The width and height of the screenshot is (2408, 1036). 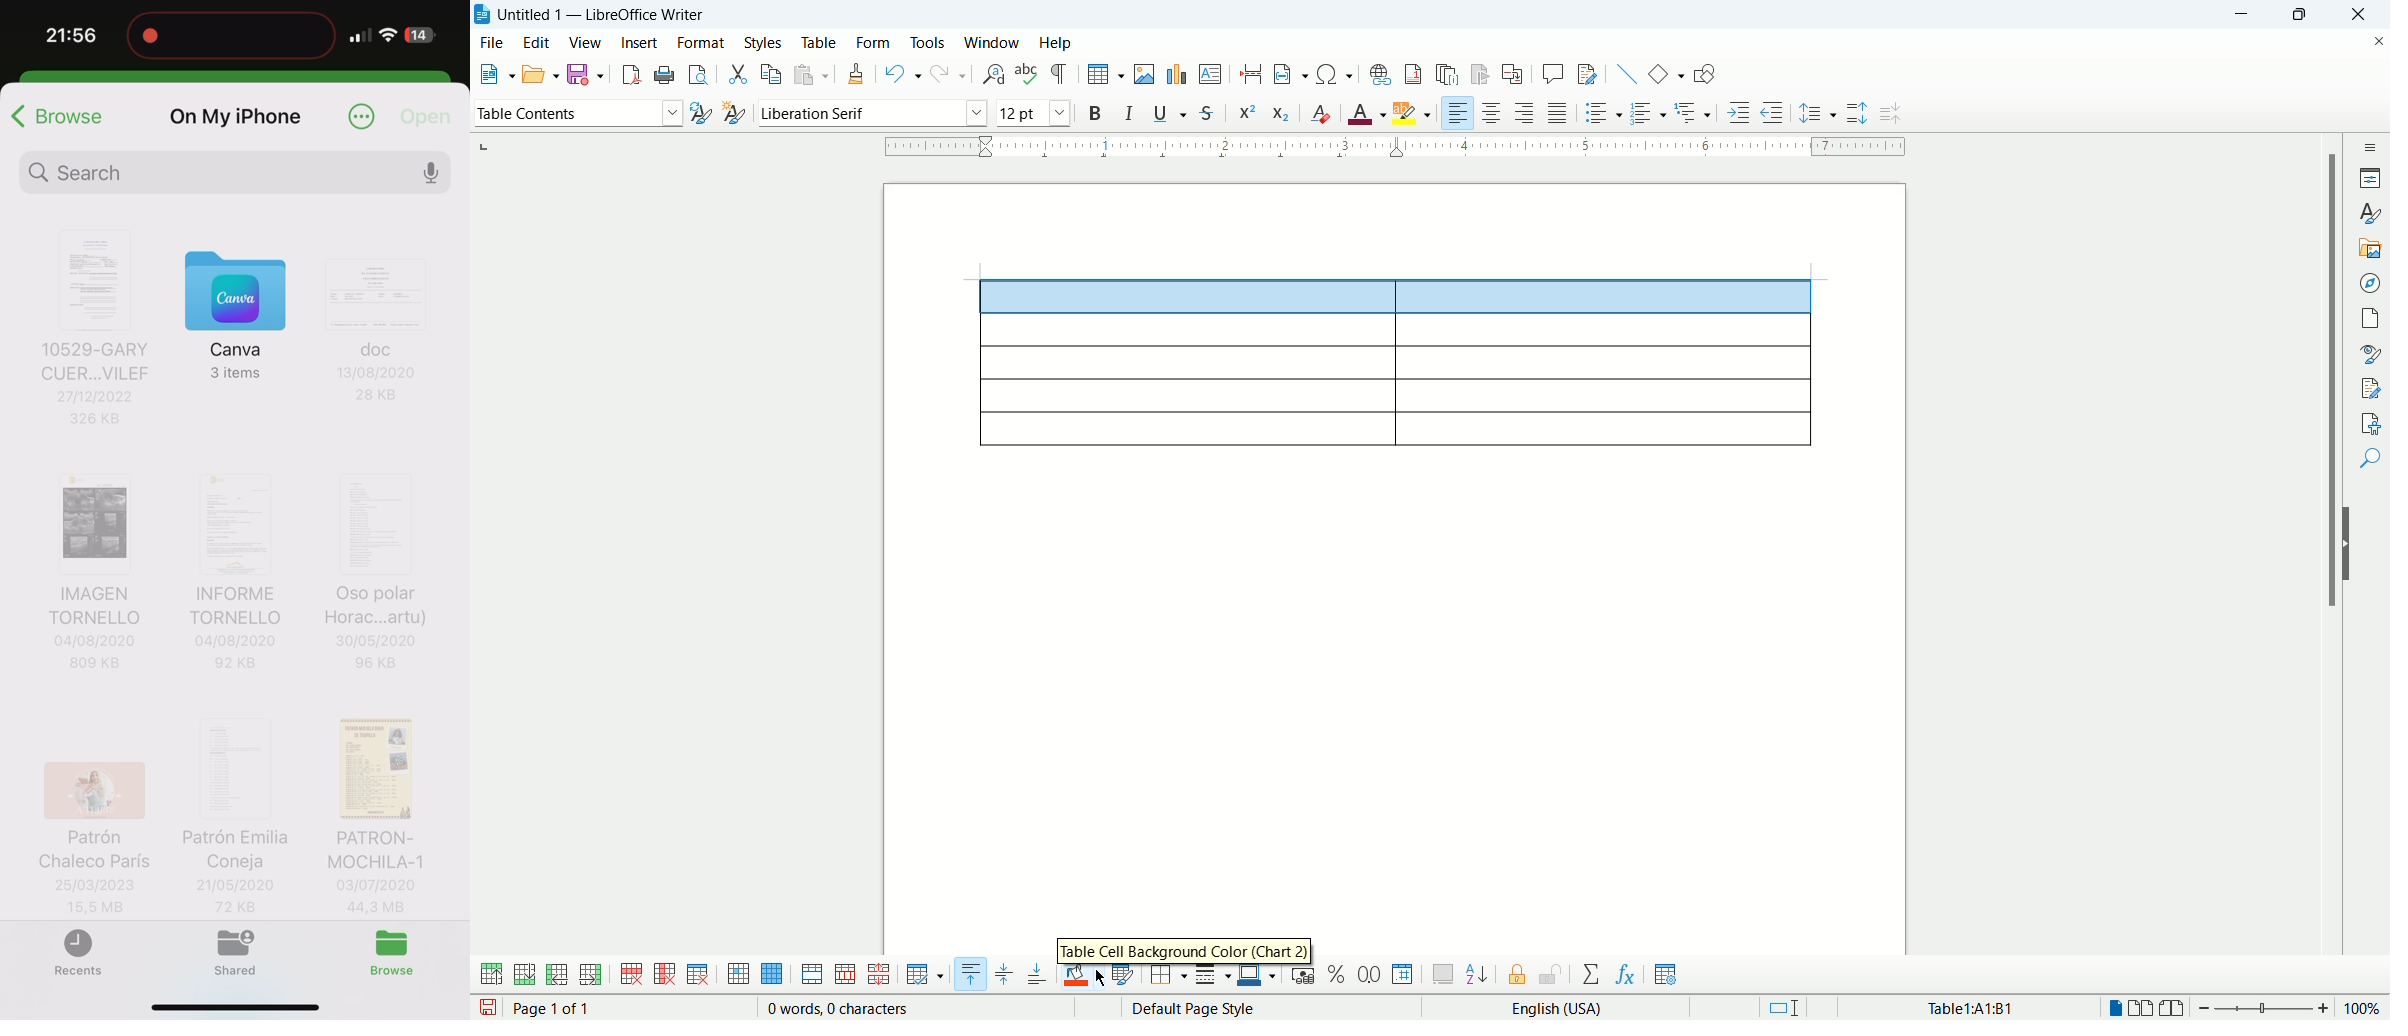 What do you see at coordinates (1414, 113) in the screenshot?
I see `character highlighting color` at bounding box center [1414, 113].